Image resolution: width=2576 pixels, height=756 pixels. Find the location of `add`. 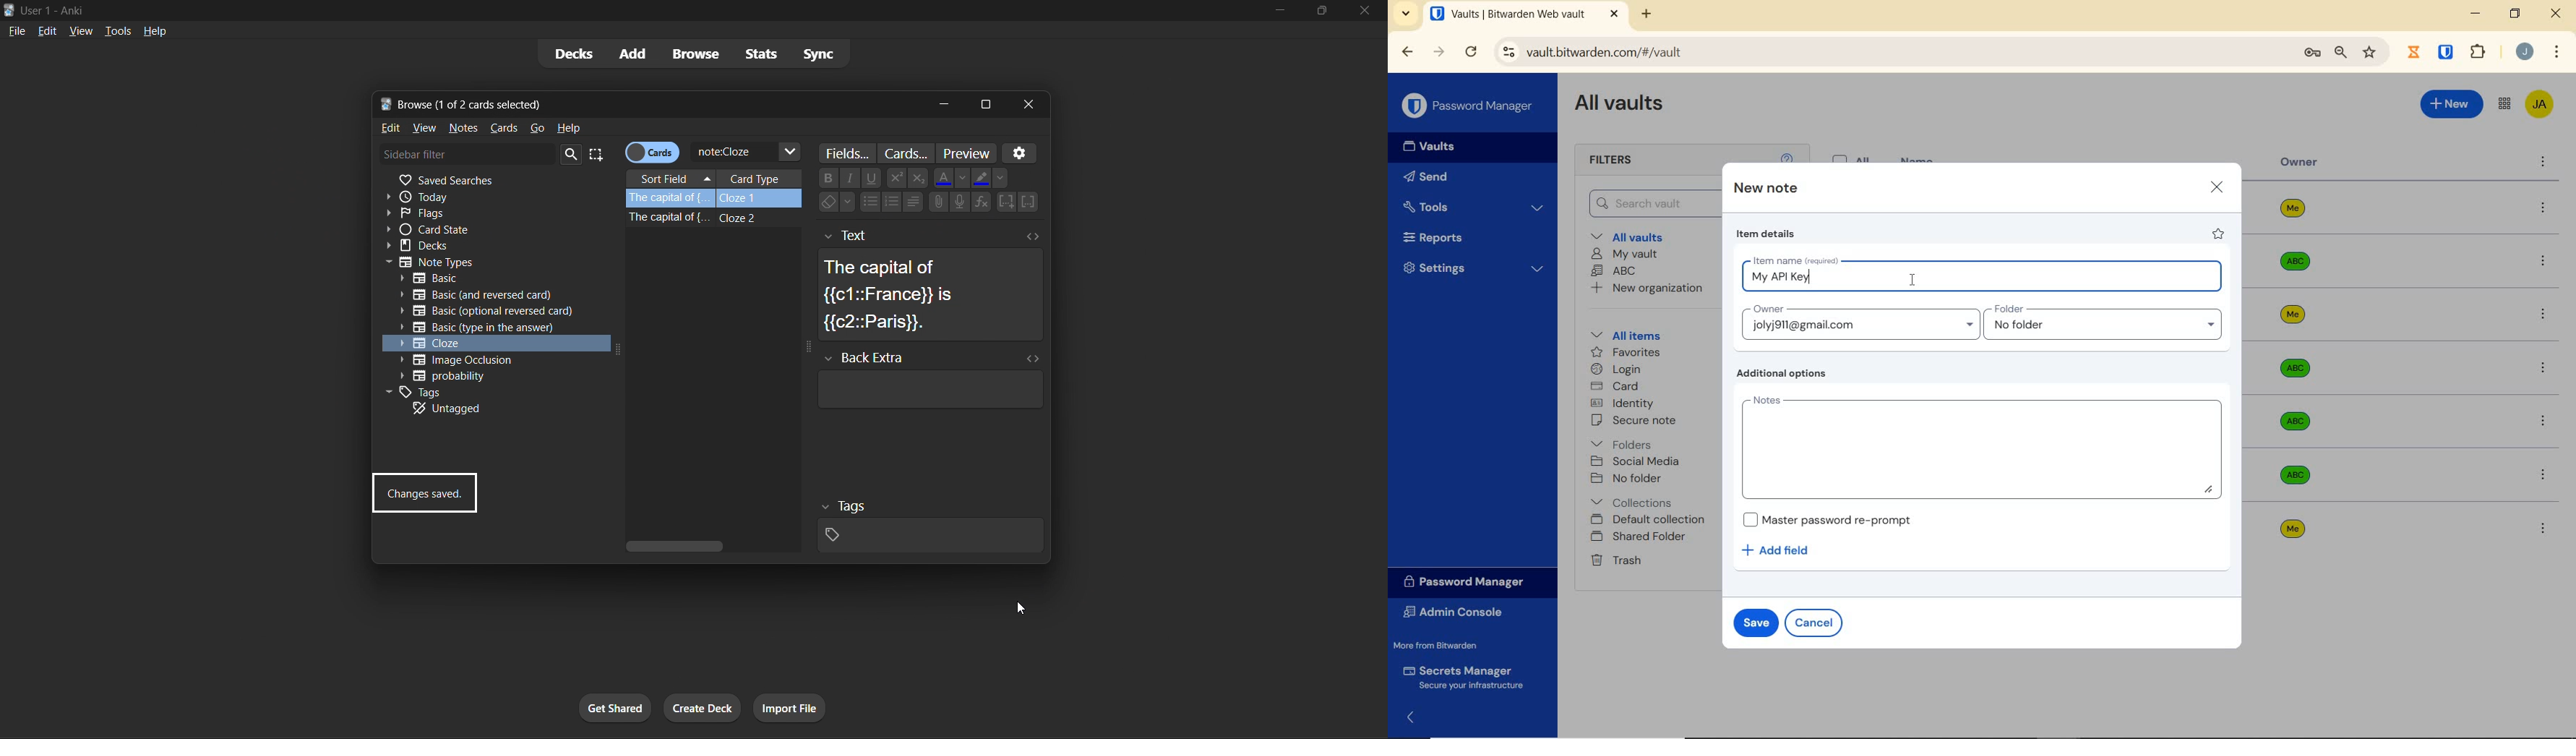

add is located at coordinates (632, 52).